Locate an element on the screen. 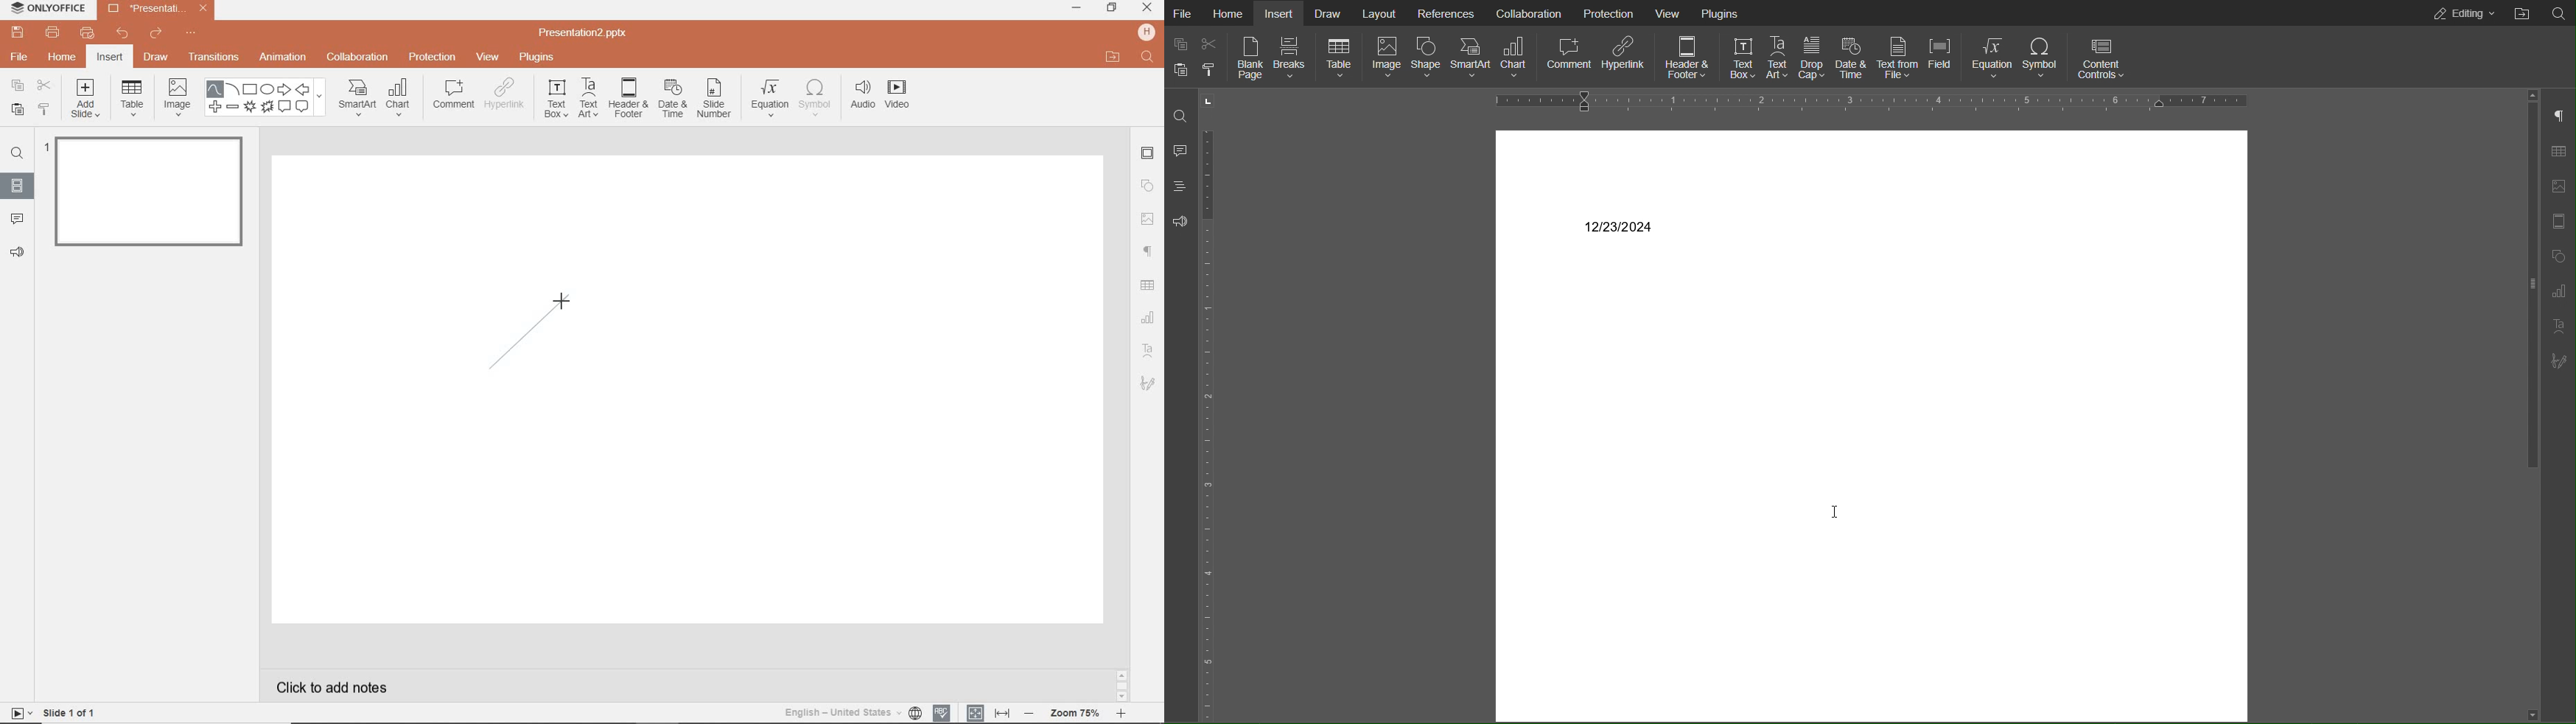  CHART is located at coordinates (401, 99).